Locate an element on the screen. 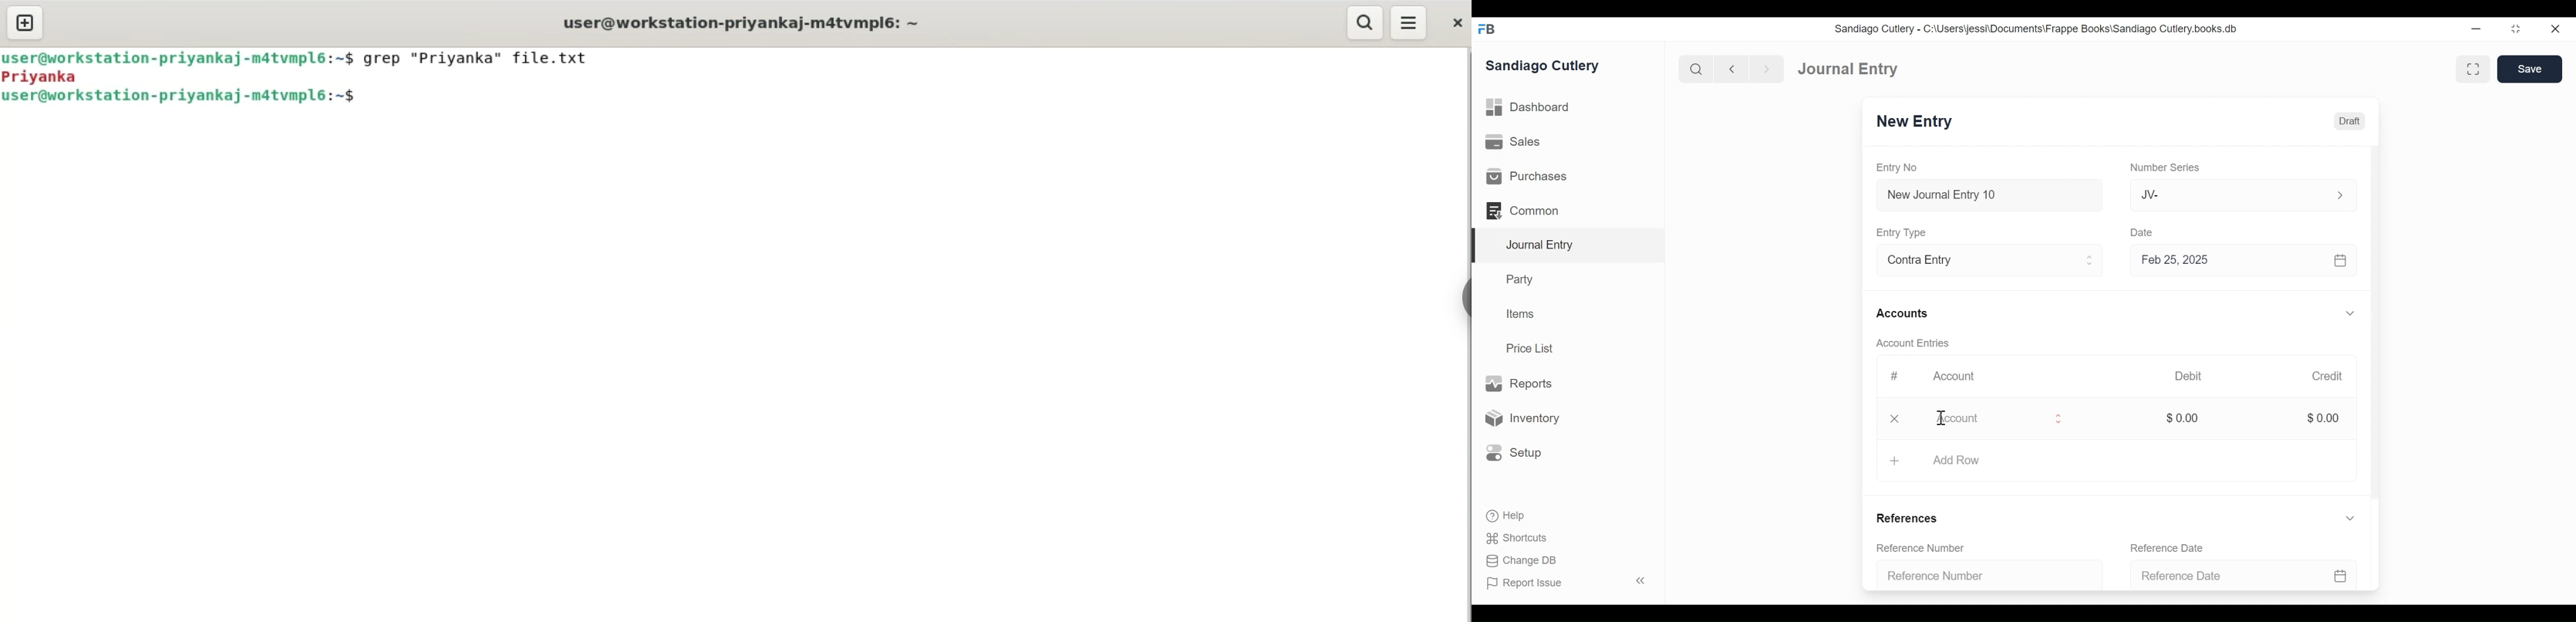  Entry Type is located at coordinates (1905, 232).